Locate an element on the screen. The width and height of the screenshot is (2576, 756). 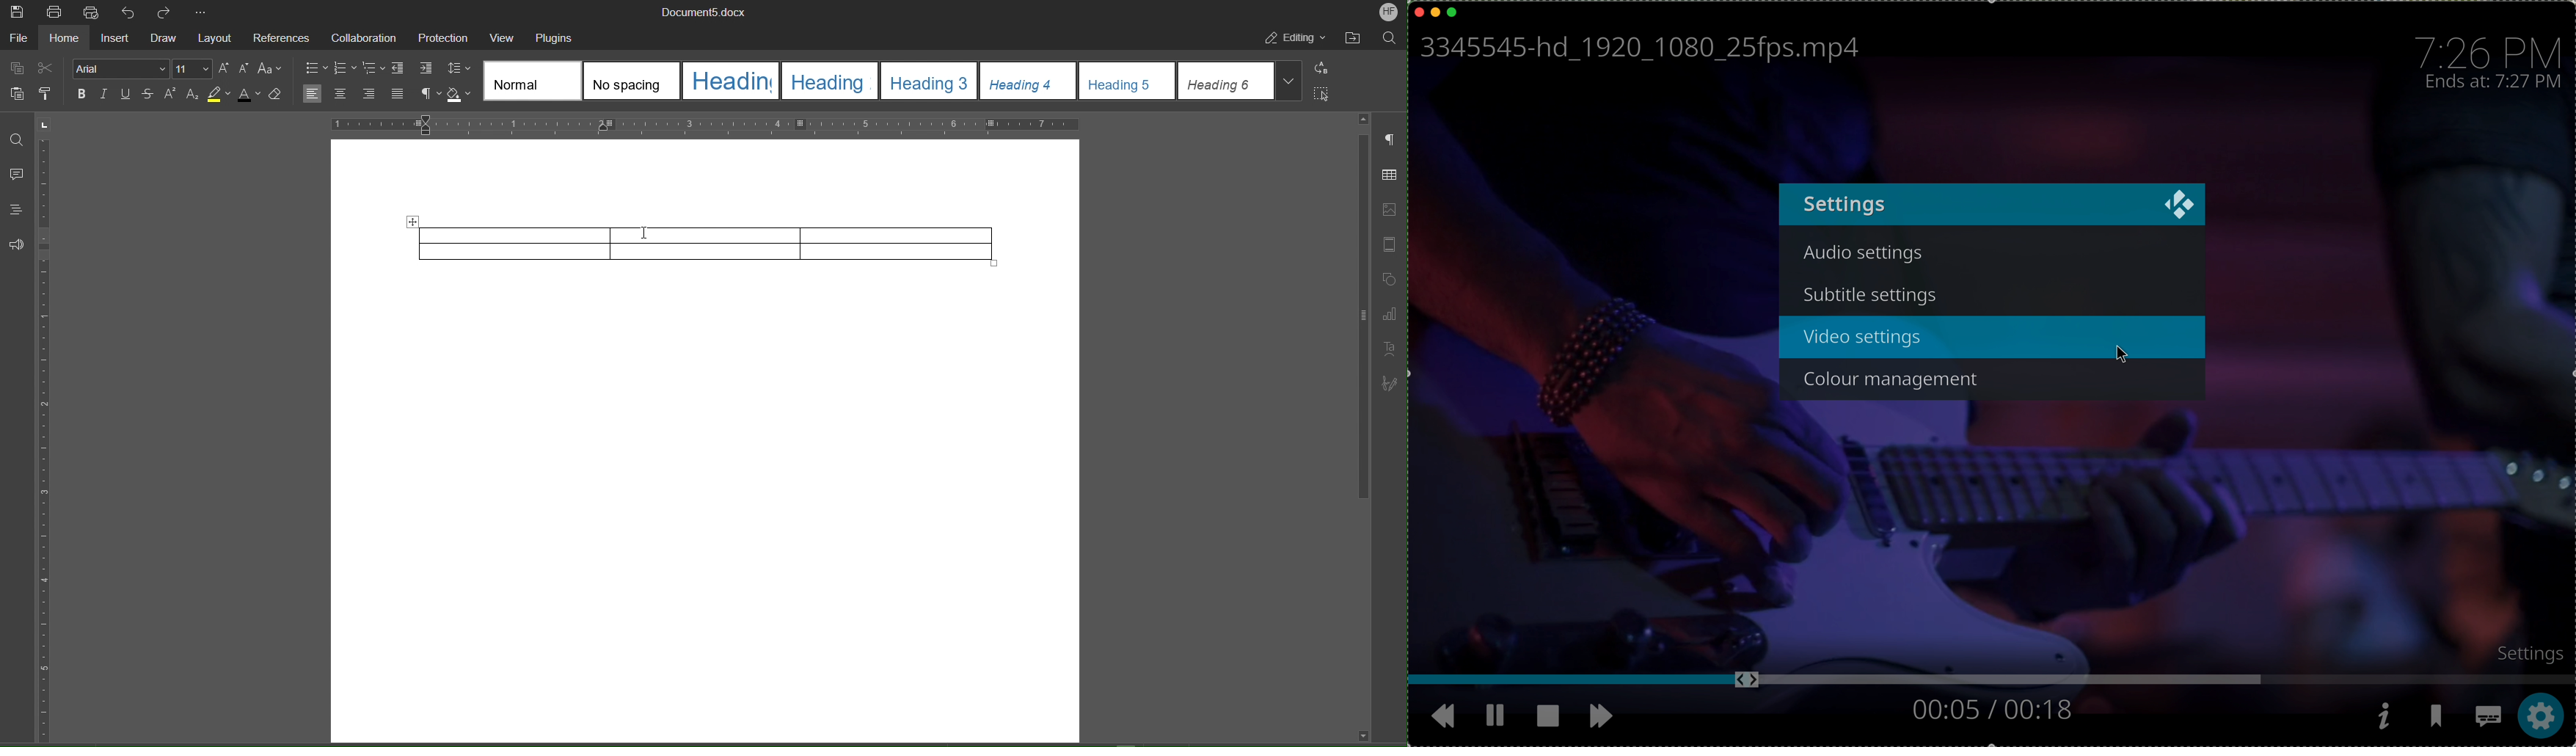
Text Case Settings is located at coordinates (272, 68).